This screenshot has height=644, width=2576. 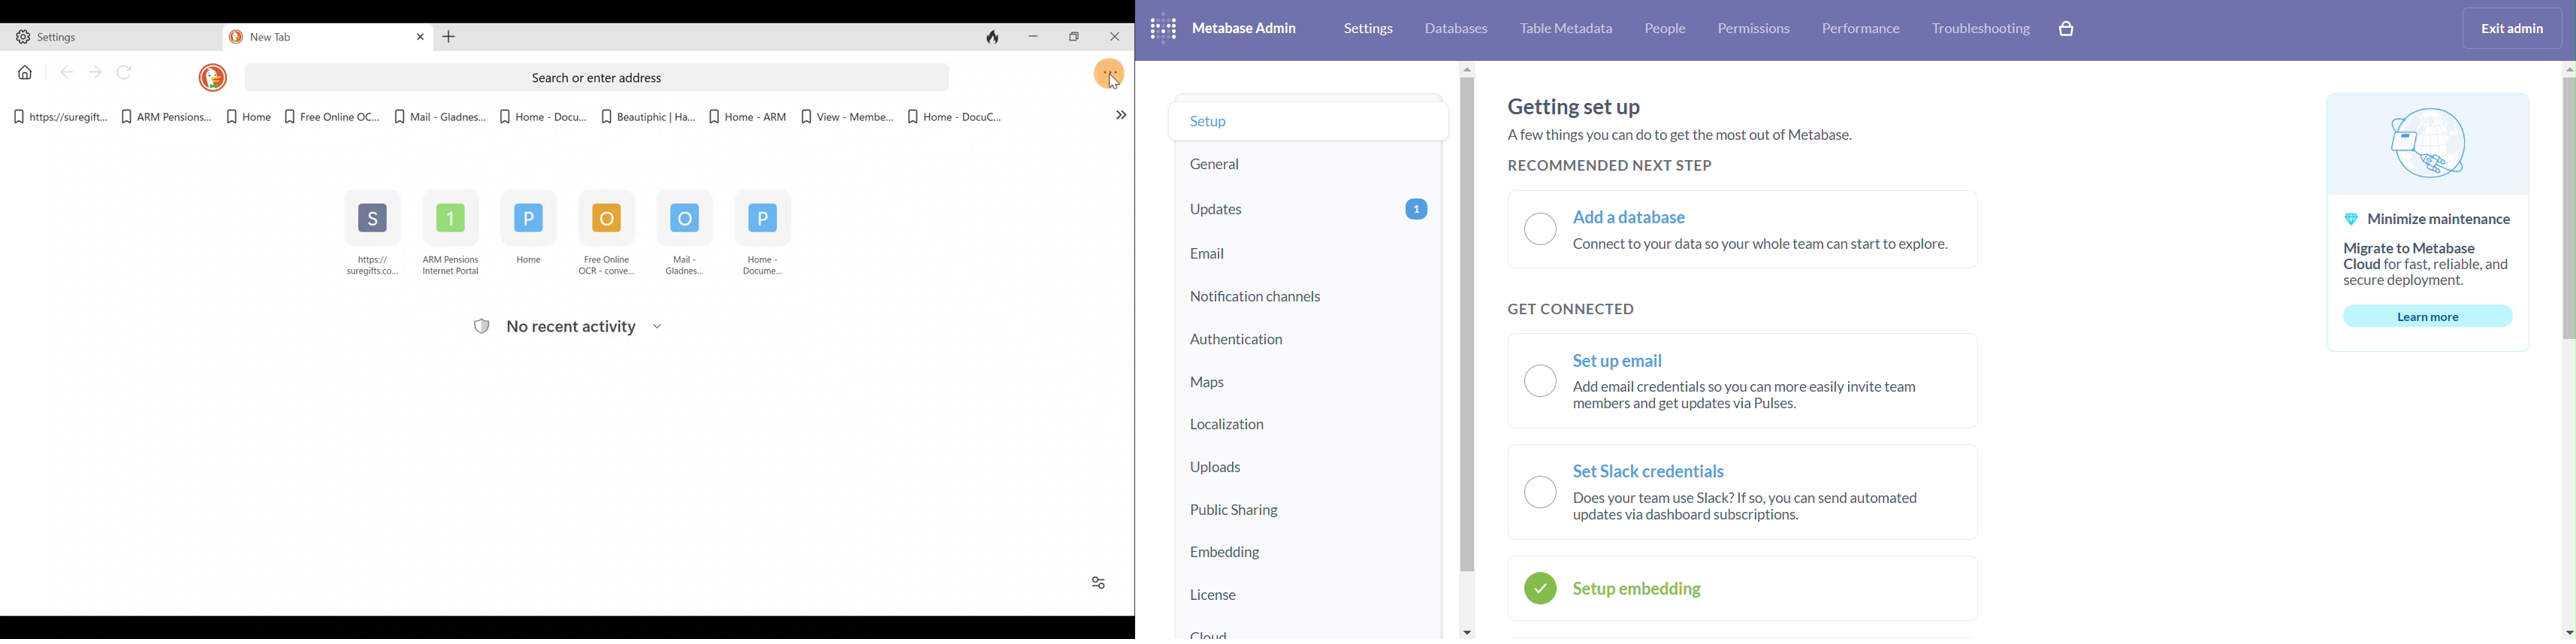 I want to click on Search bar, so click(x=598, y=77).